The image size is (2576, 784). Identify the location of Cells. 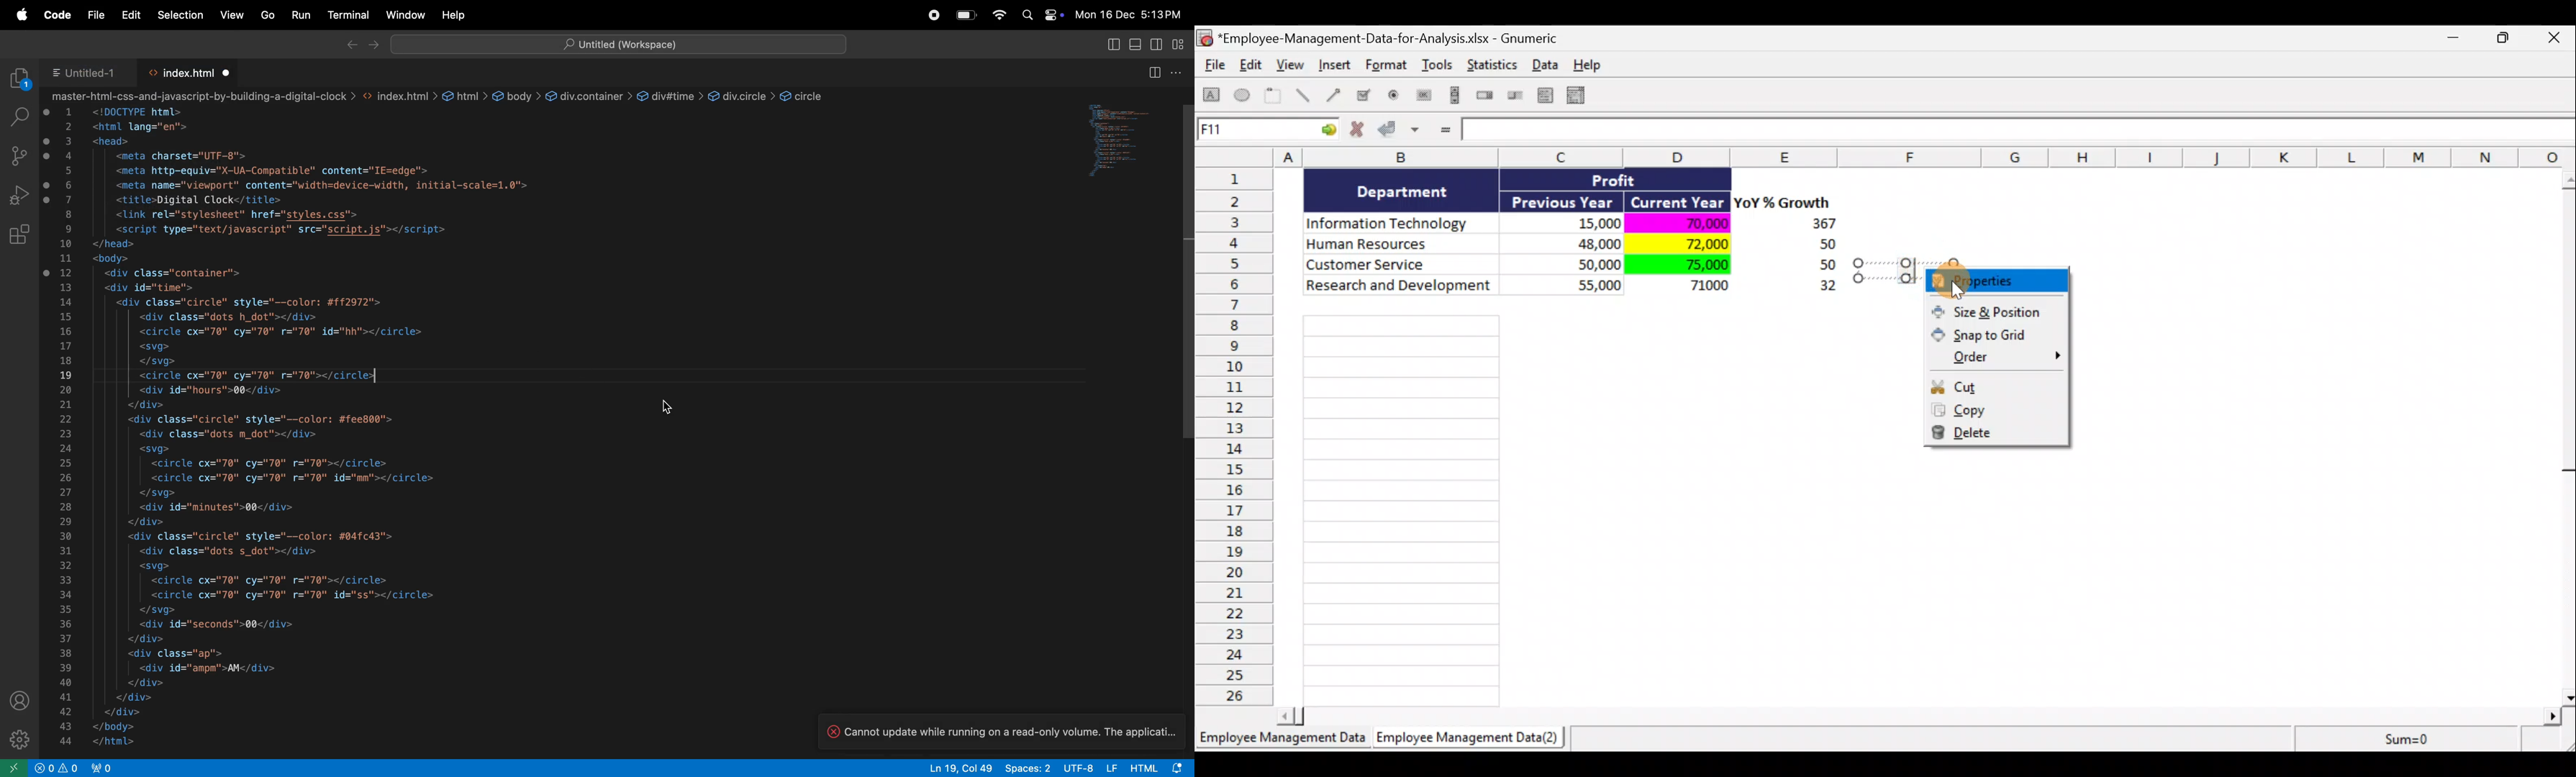
(1401, 506).